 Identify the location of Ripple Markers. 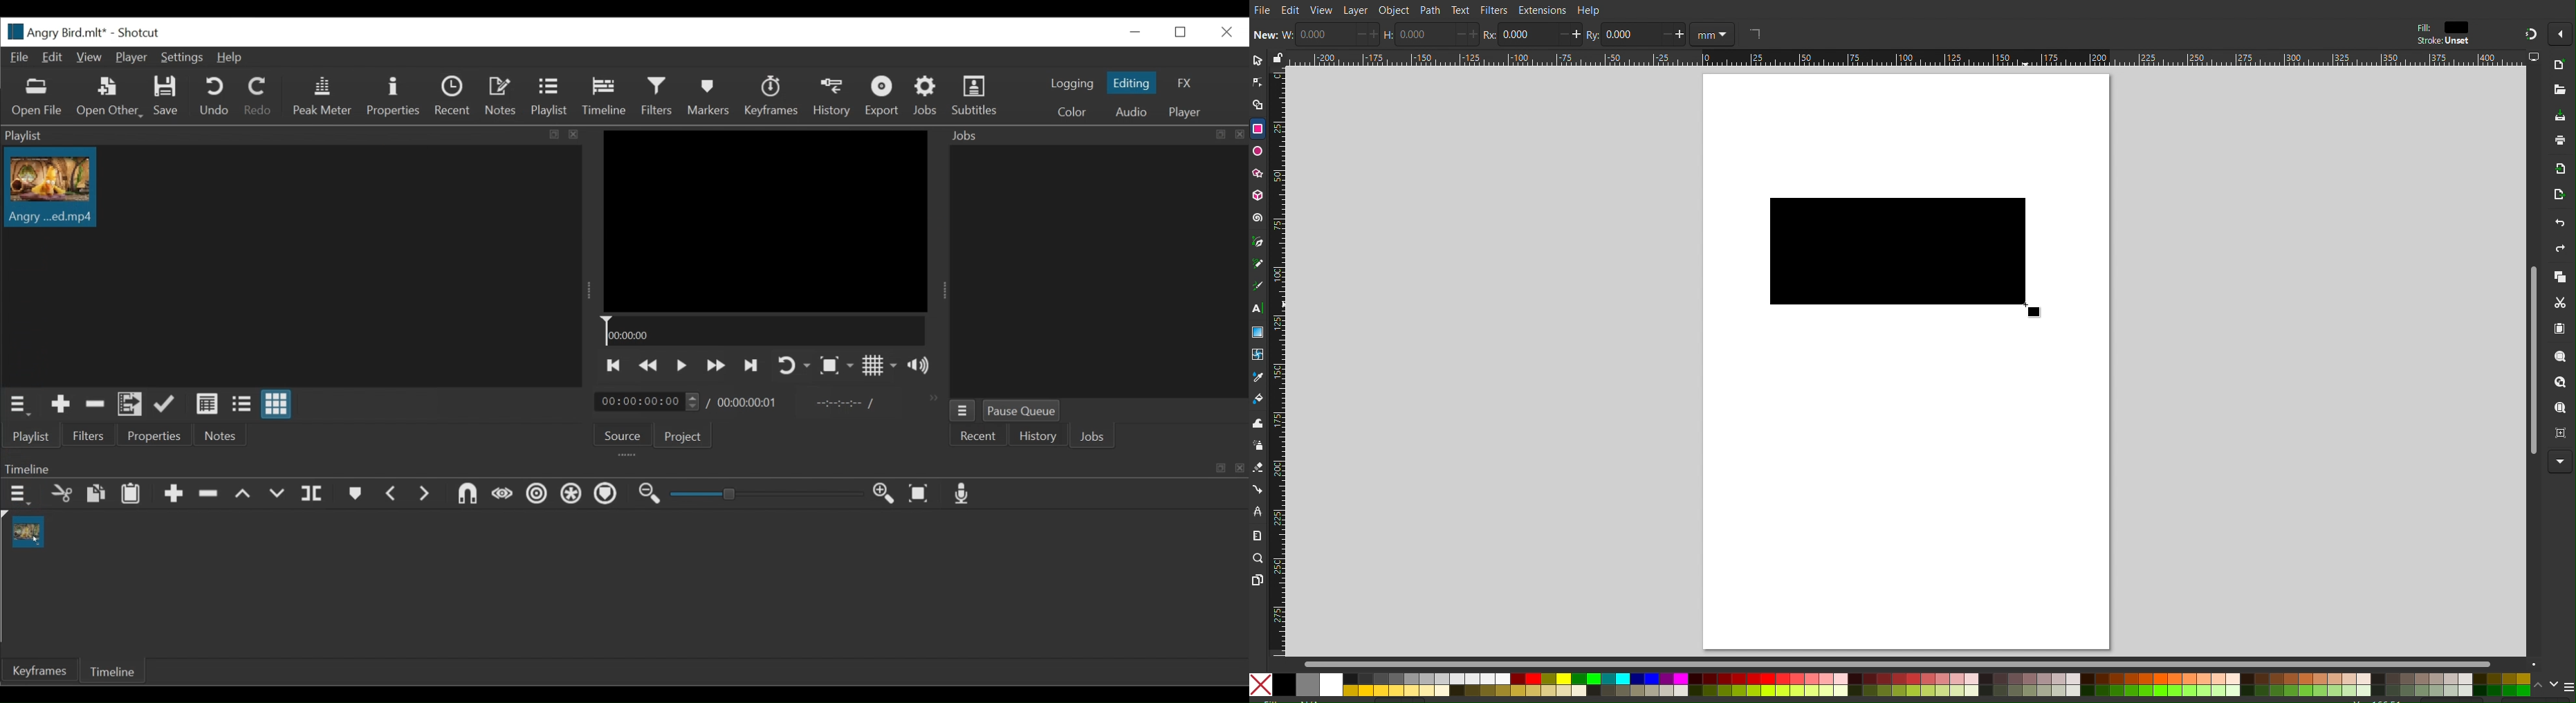
(608, 495).